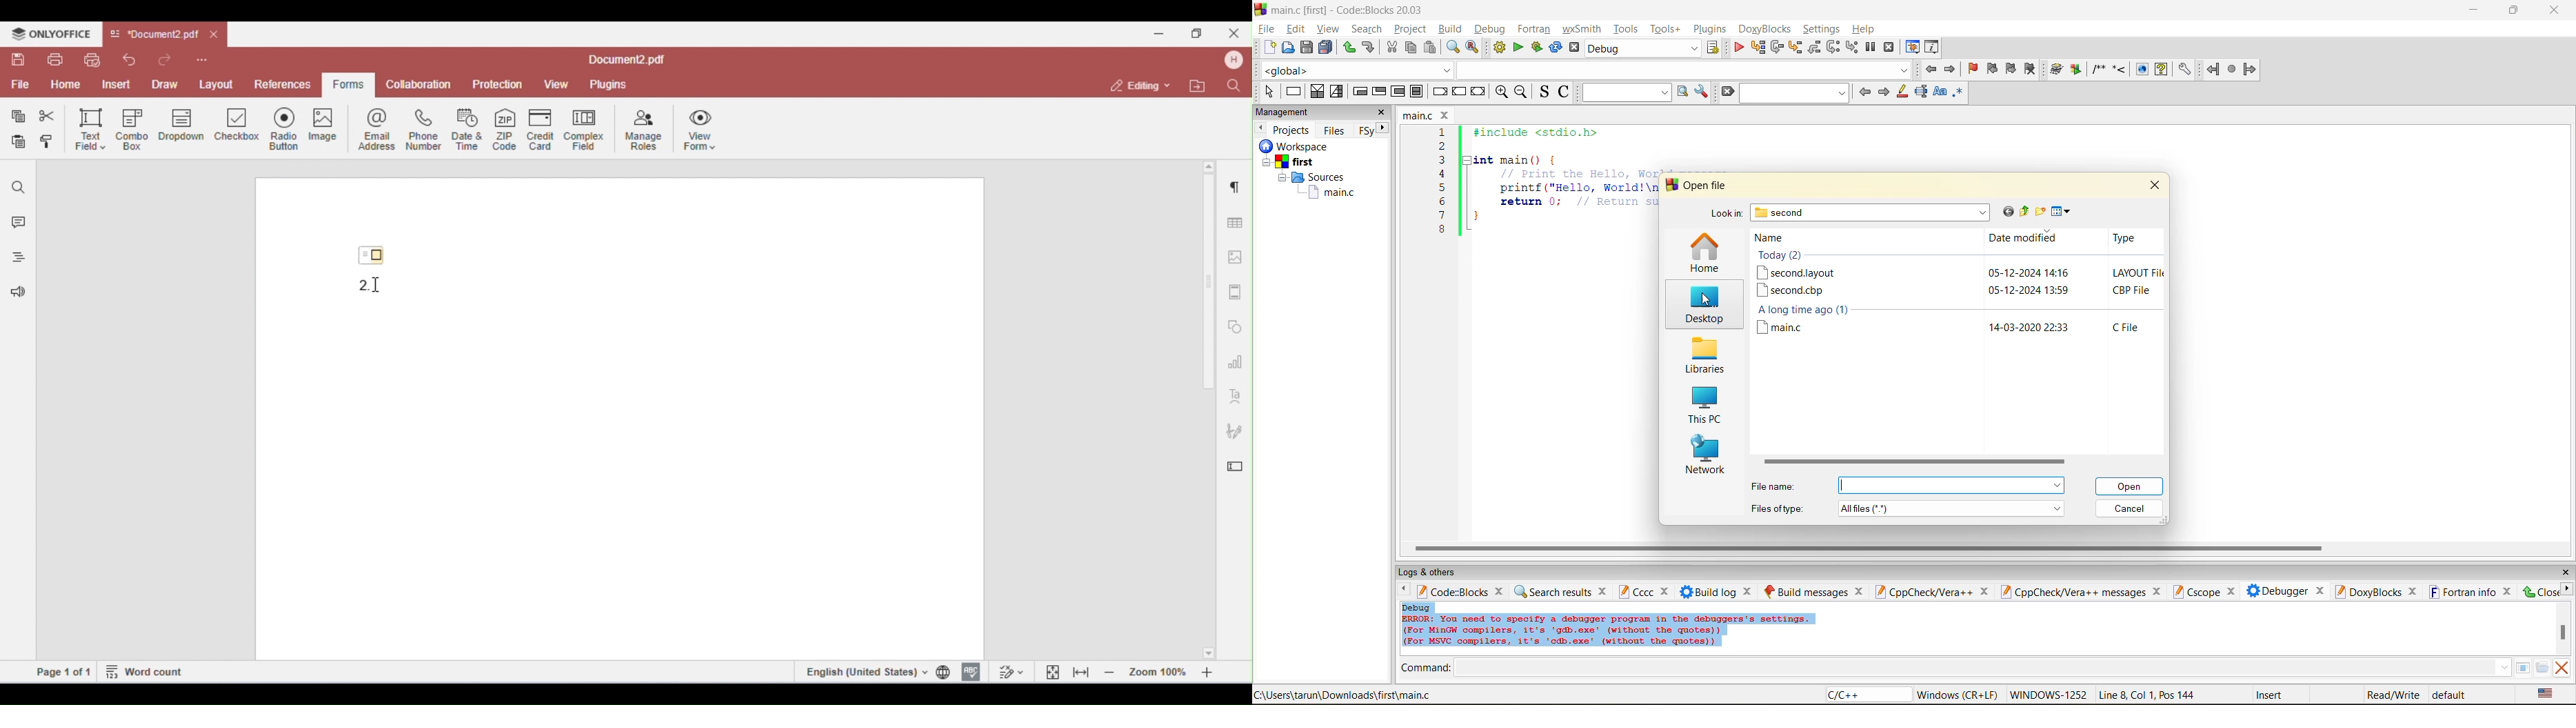 This screenshot has height=728, width=2576. I want to click on build, so click(2057, 70).